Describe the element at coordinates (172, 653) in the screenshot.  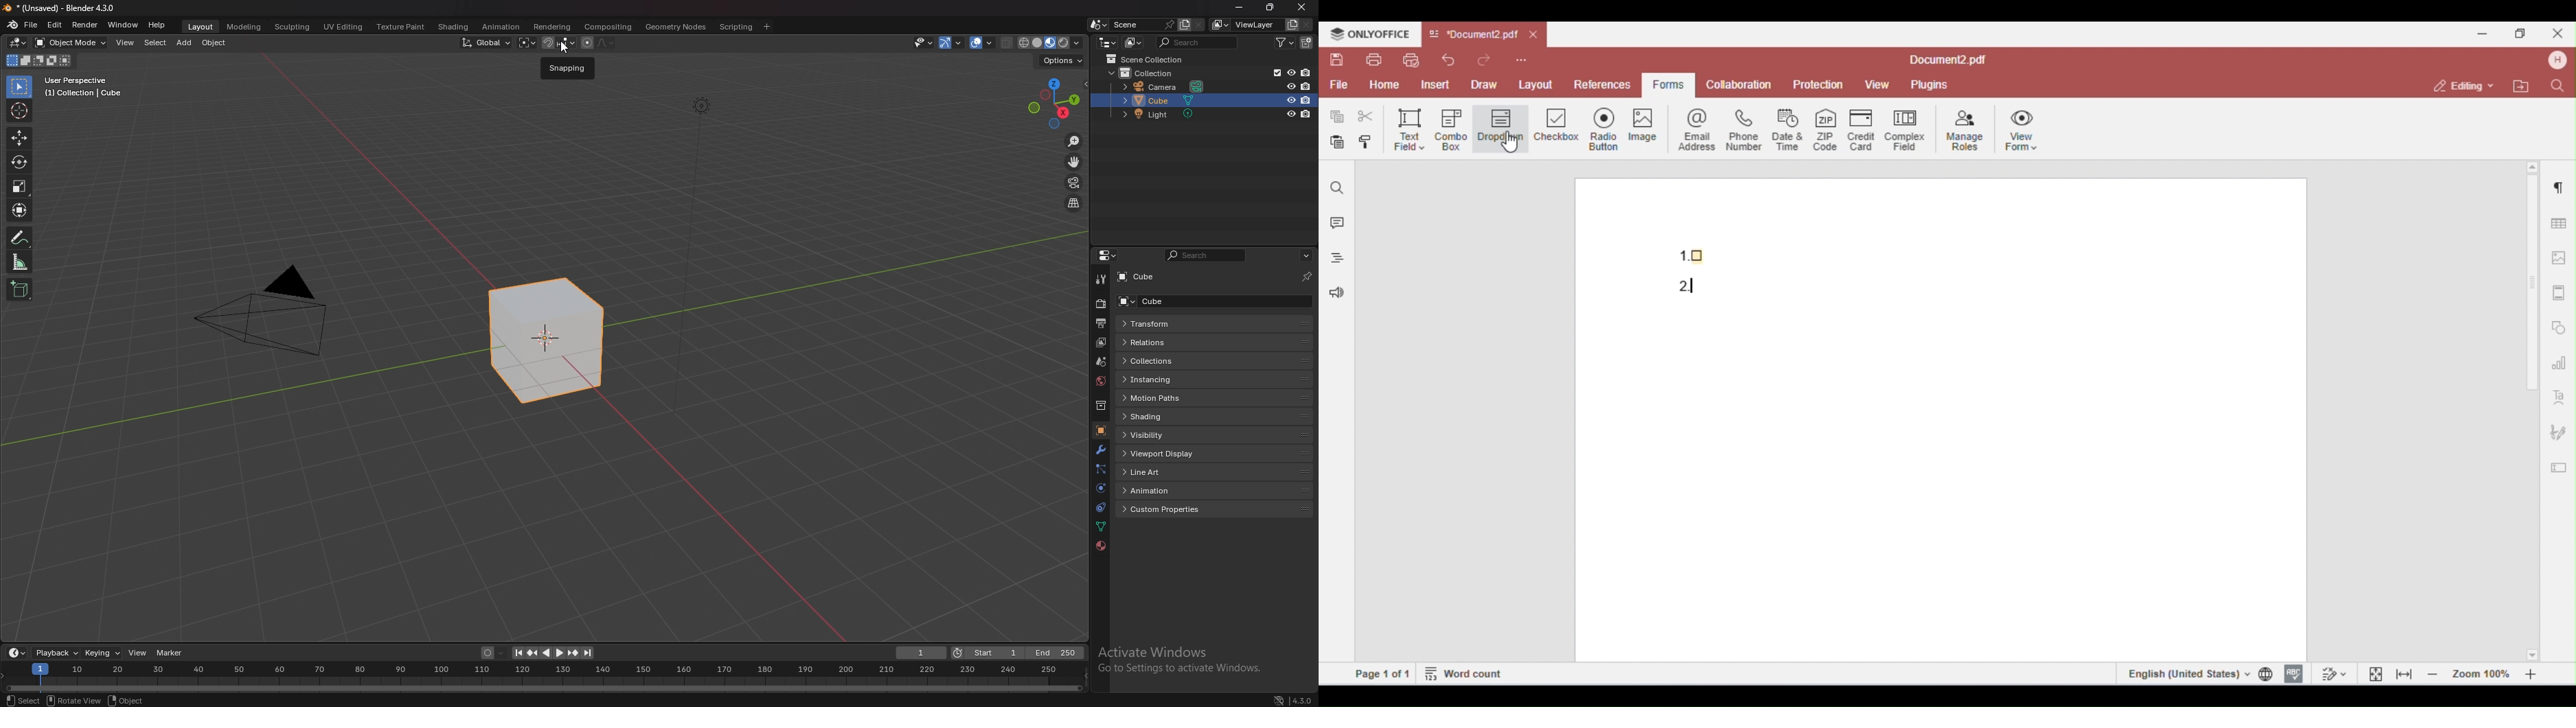
I see `marker` at that location.